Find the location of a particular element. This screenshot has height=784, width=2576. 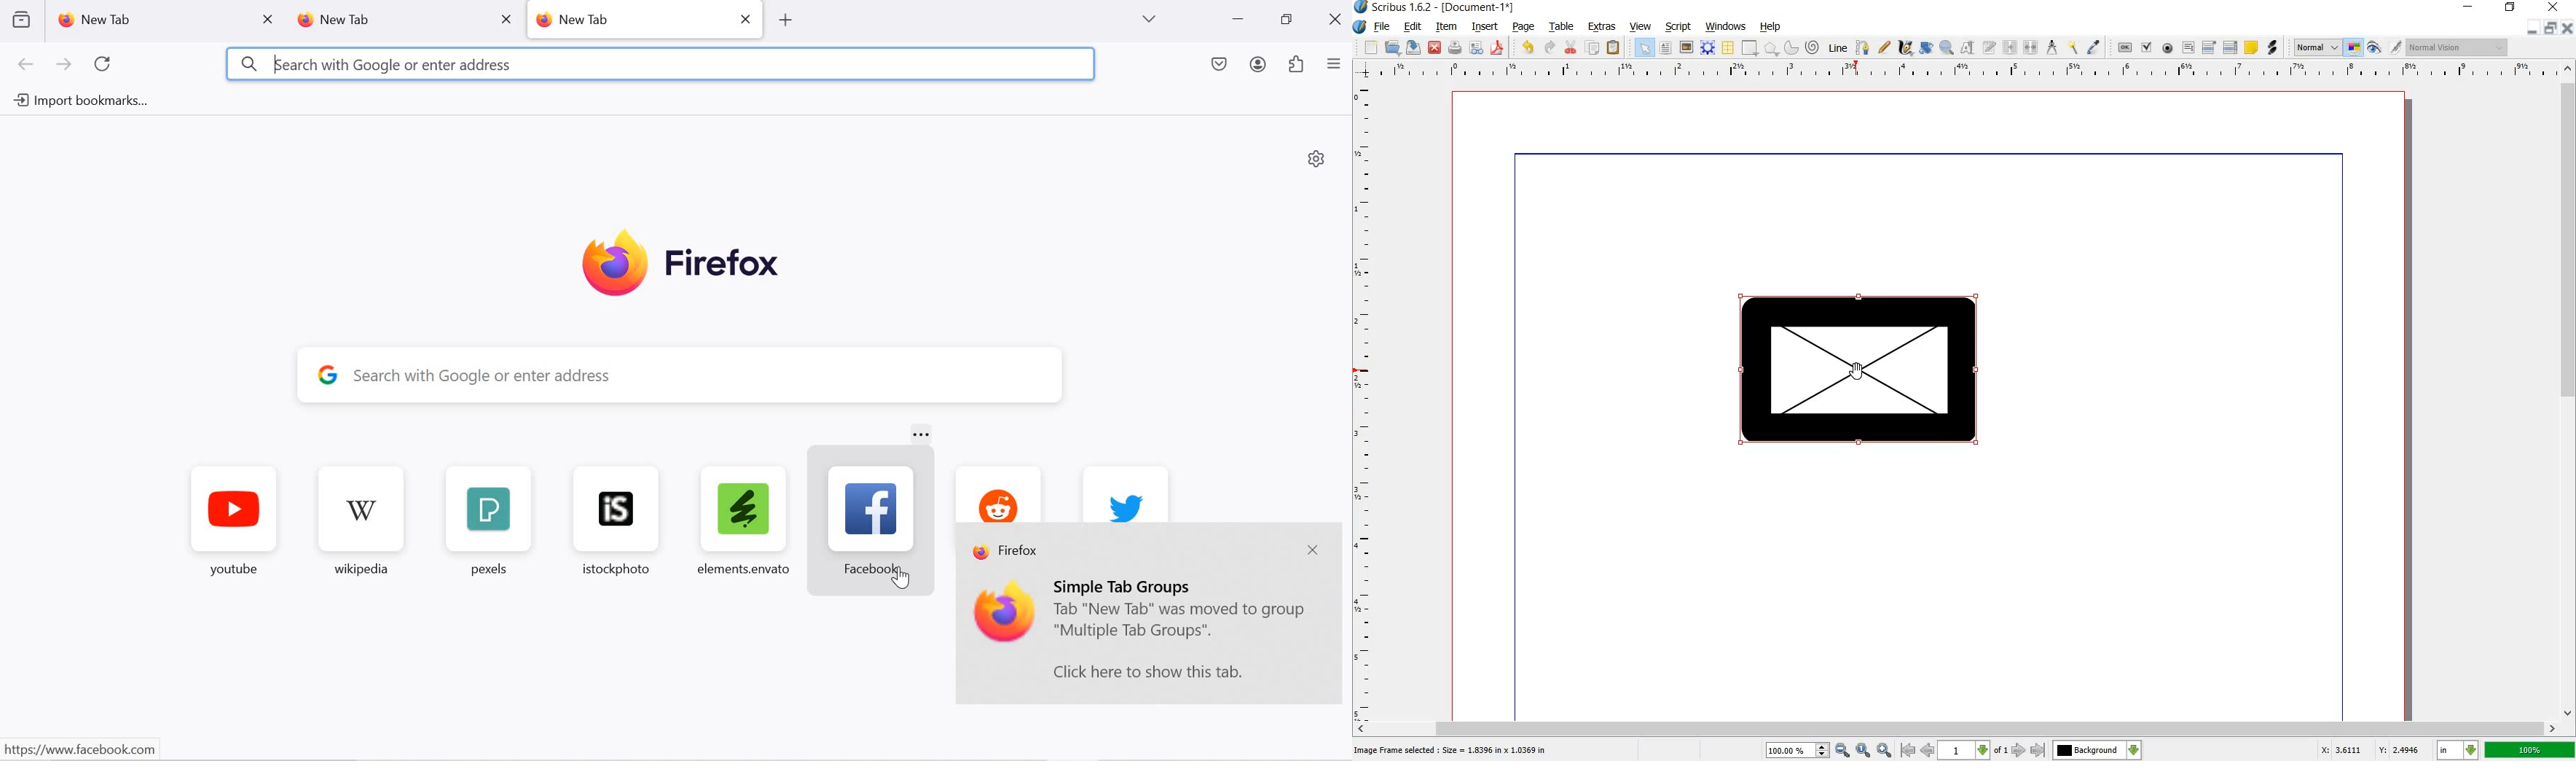

close is located at coordinates (506, 18).